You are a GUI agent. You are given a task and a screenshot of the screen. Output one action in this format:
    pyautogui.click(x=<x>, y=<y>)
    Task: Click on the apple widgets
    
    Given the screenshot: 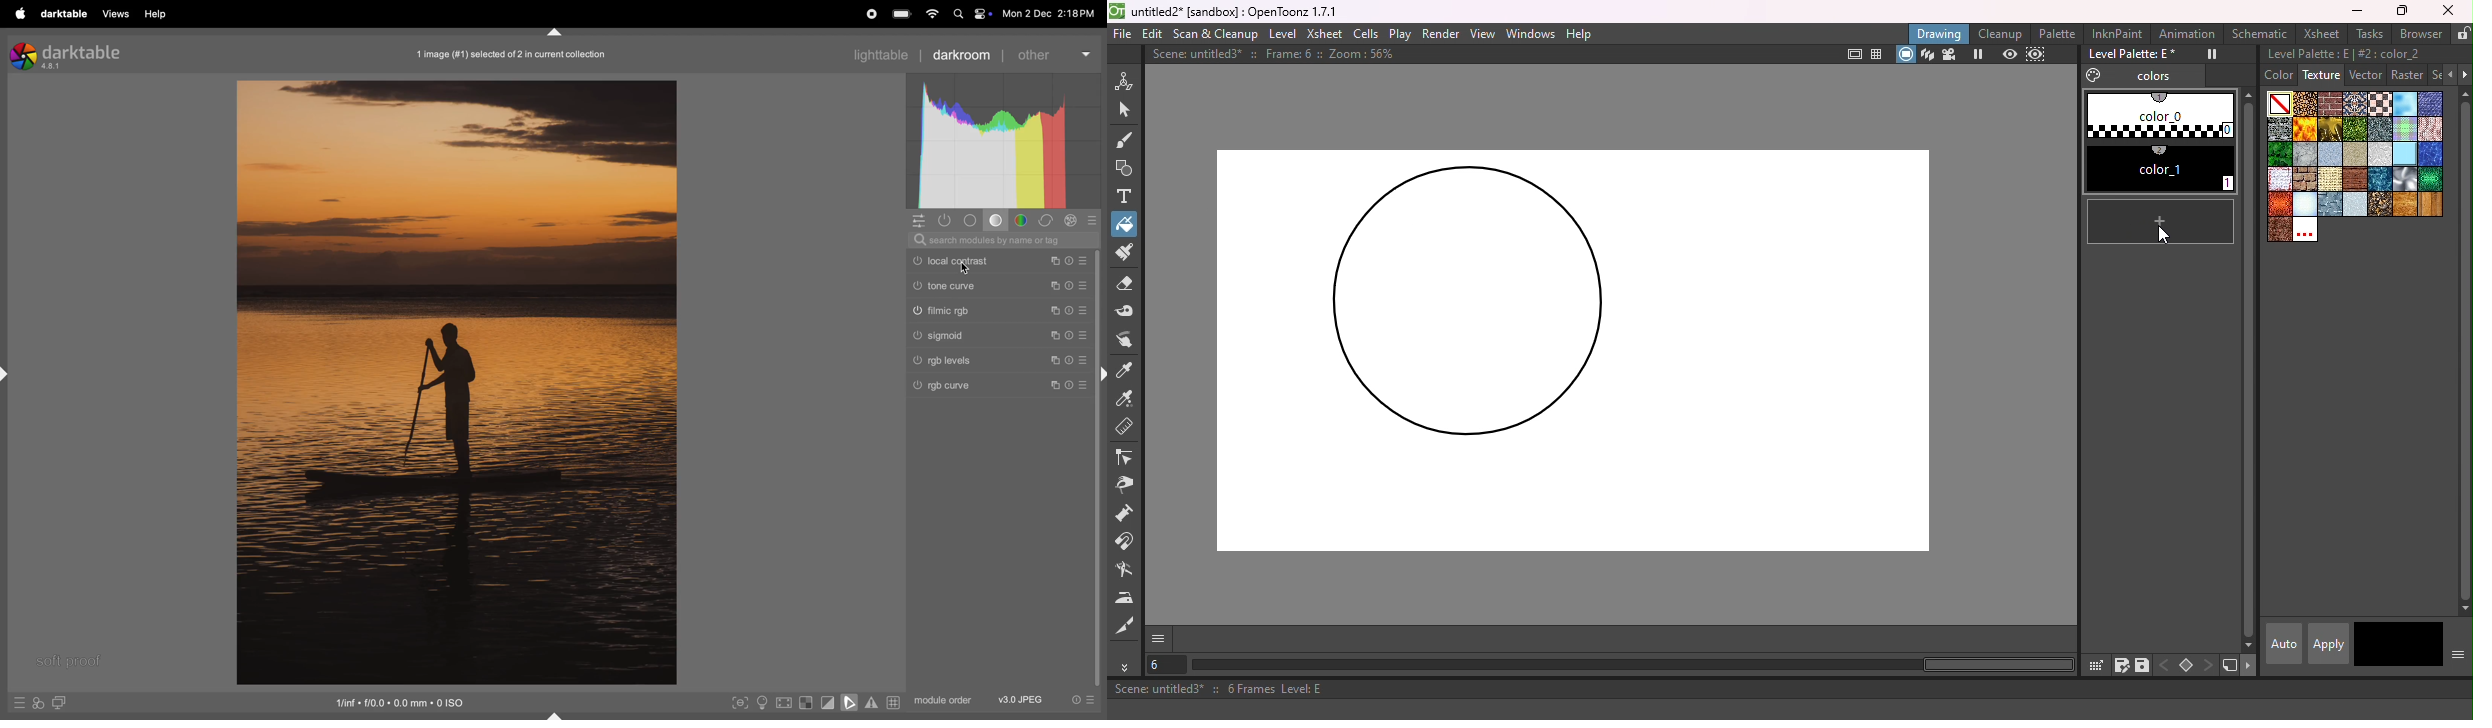 What is the action you would take?
    pyautogui.click(x=970, y=14)
    